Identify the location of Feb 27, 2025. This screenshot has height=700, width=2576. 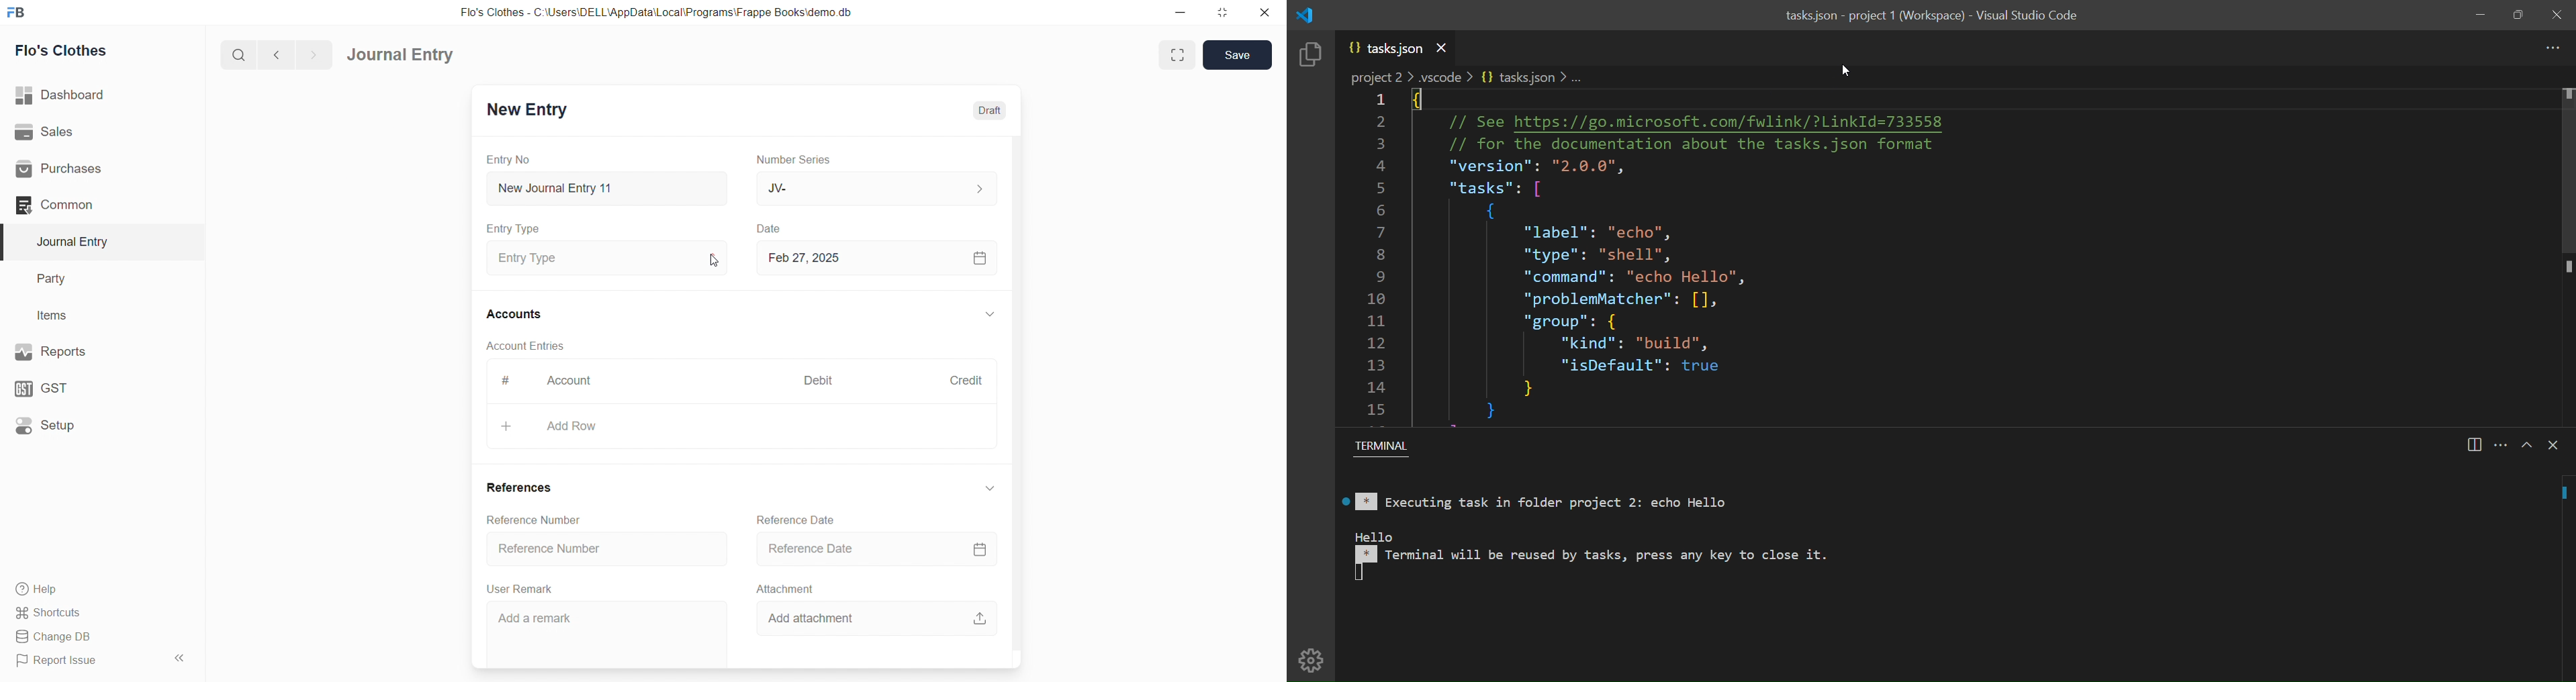
(875, 258).